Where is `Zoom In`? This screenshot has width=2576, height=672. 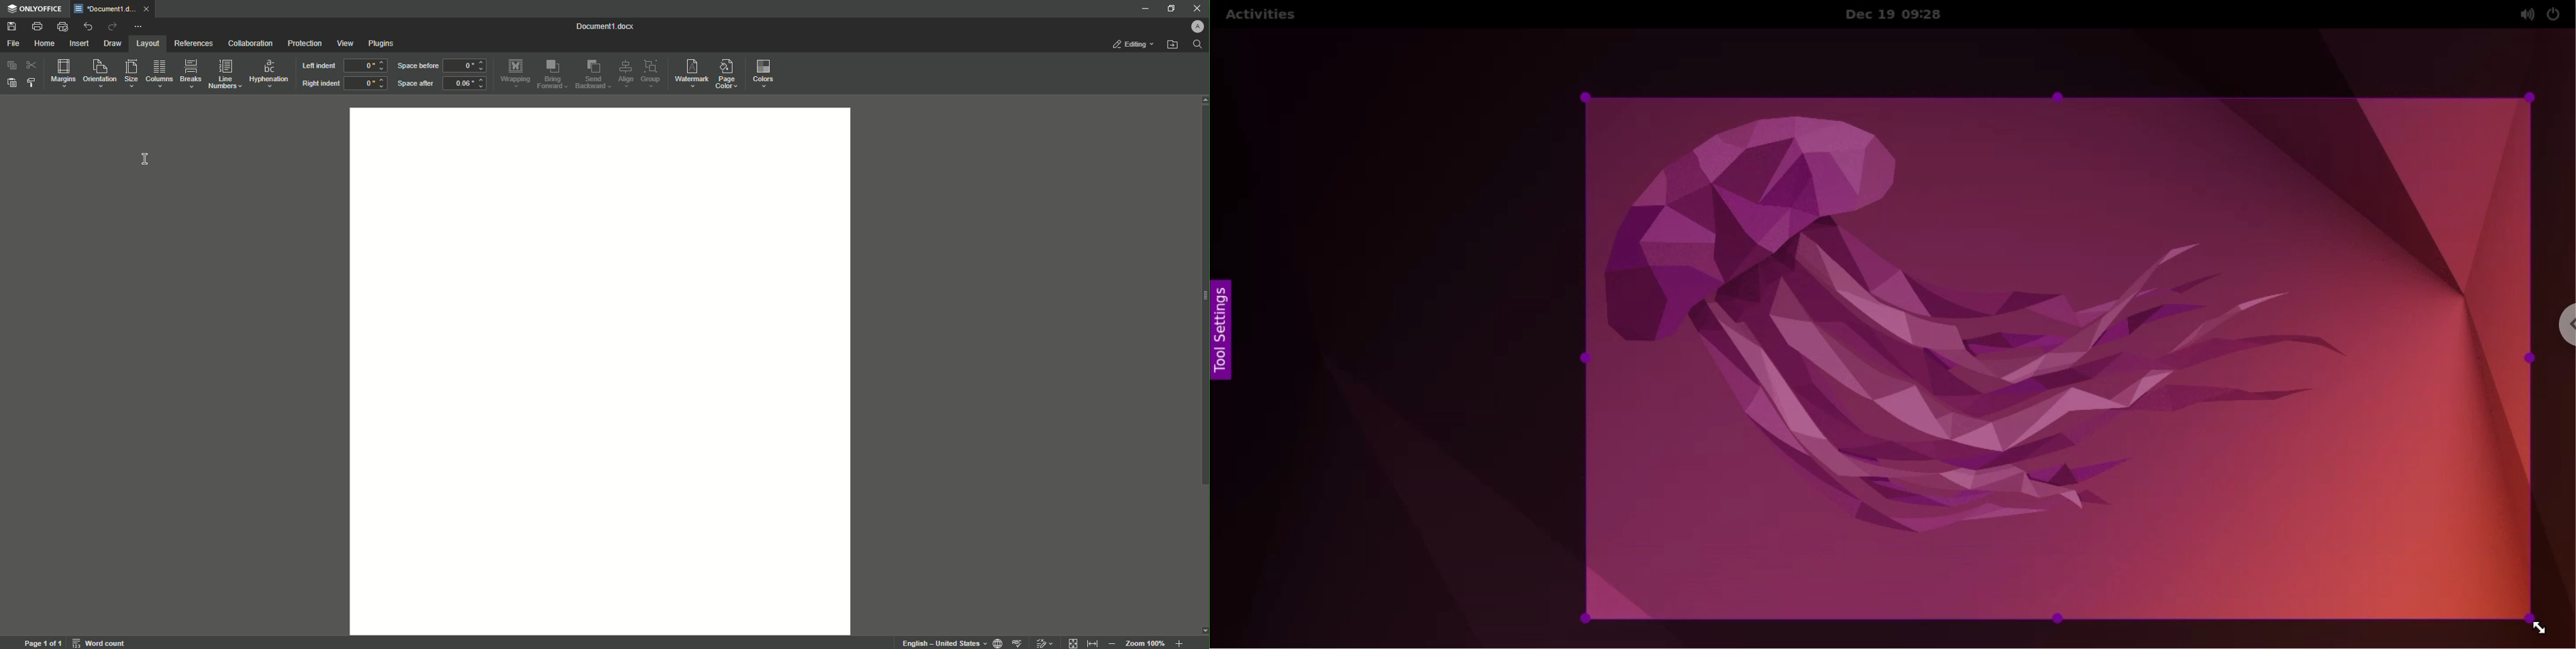
Zoom In is located at coordinates (1178, 642).